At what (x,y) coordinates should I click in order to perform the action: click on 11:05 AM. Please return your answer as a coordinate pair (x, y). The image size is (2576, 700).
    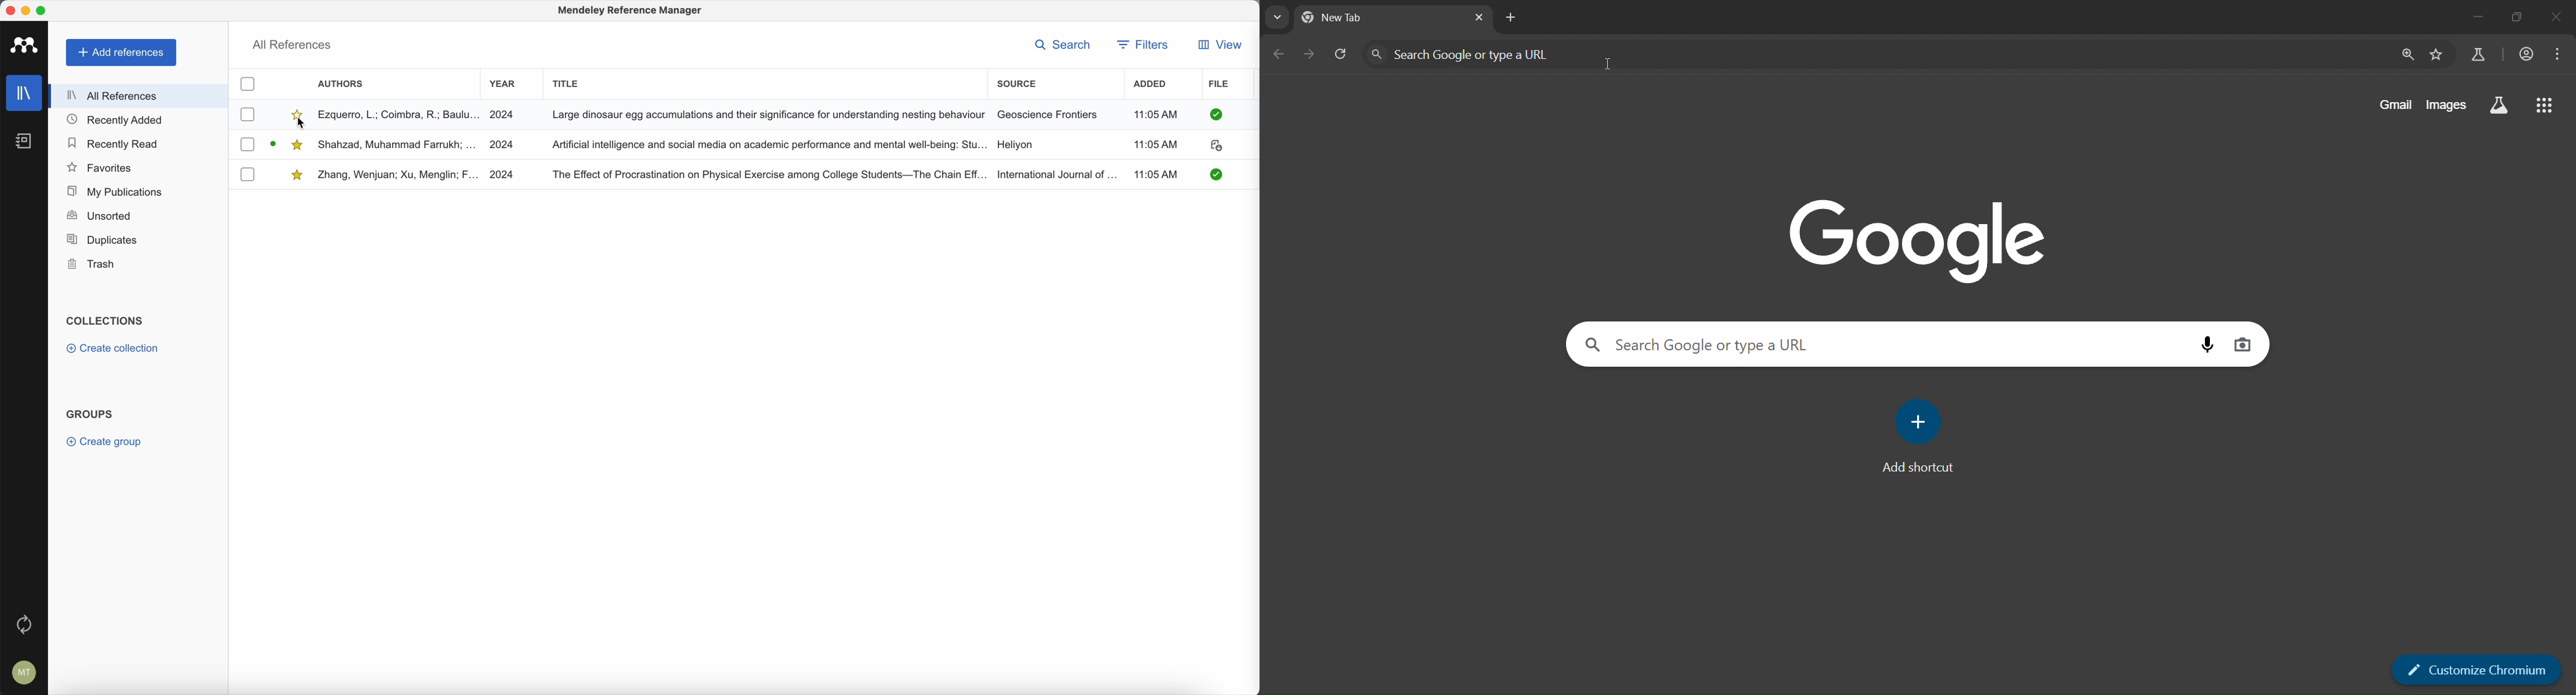
    Looking at the image, I should click on (1155, 146).